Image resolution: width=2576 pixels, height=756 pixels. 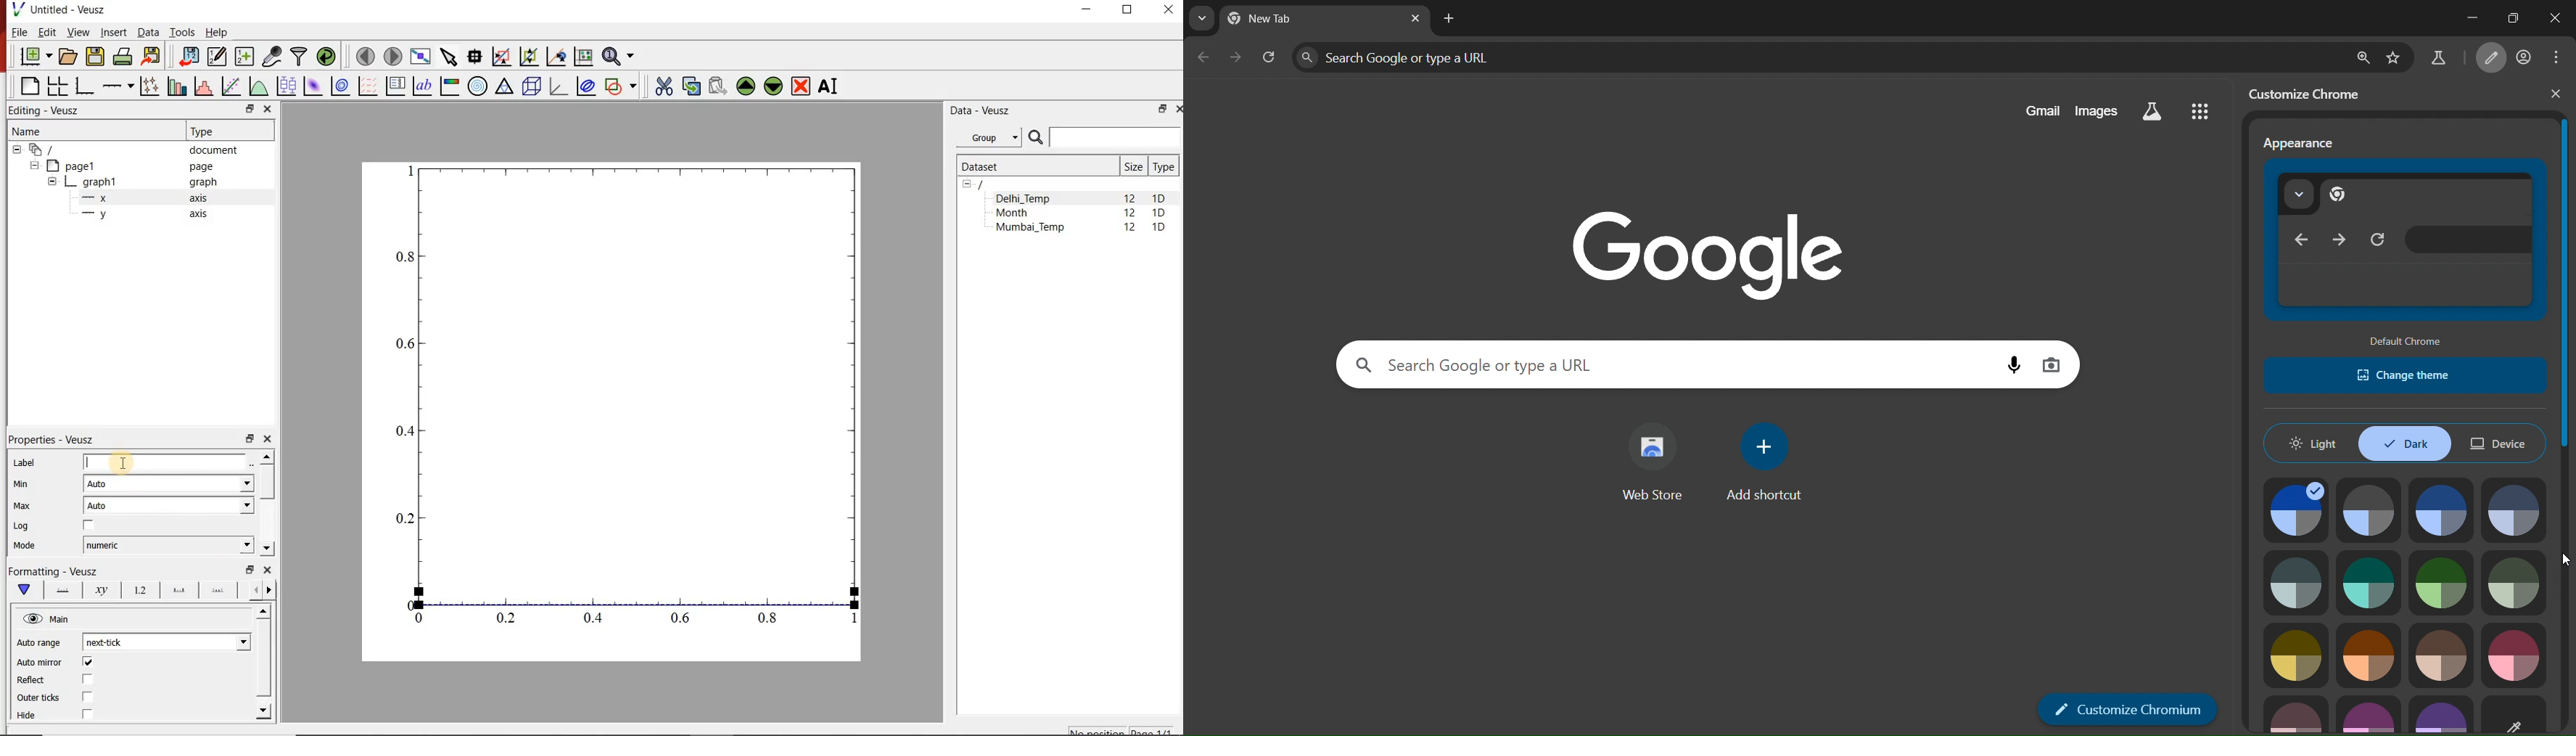 What do you see at coordinates (774, 87) in the screenshot?
I see `move the selected widget down` at bounding box center [774, 87].